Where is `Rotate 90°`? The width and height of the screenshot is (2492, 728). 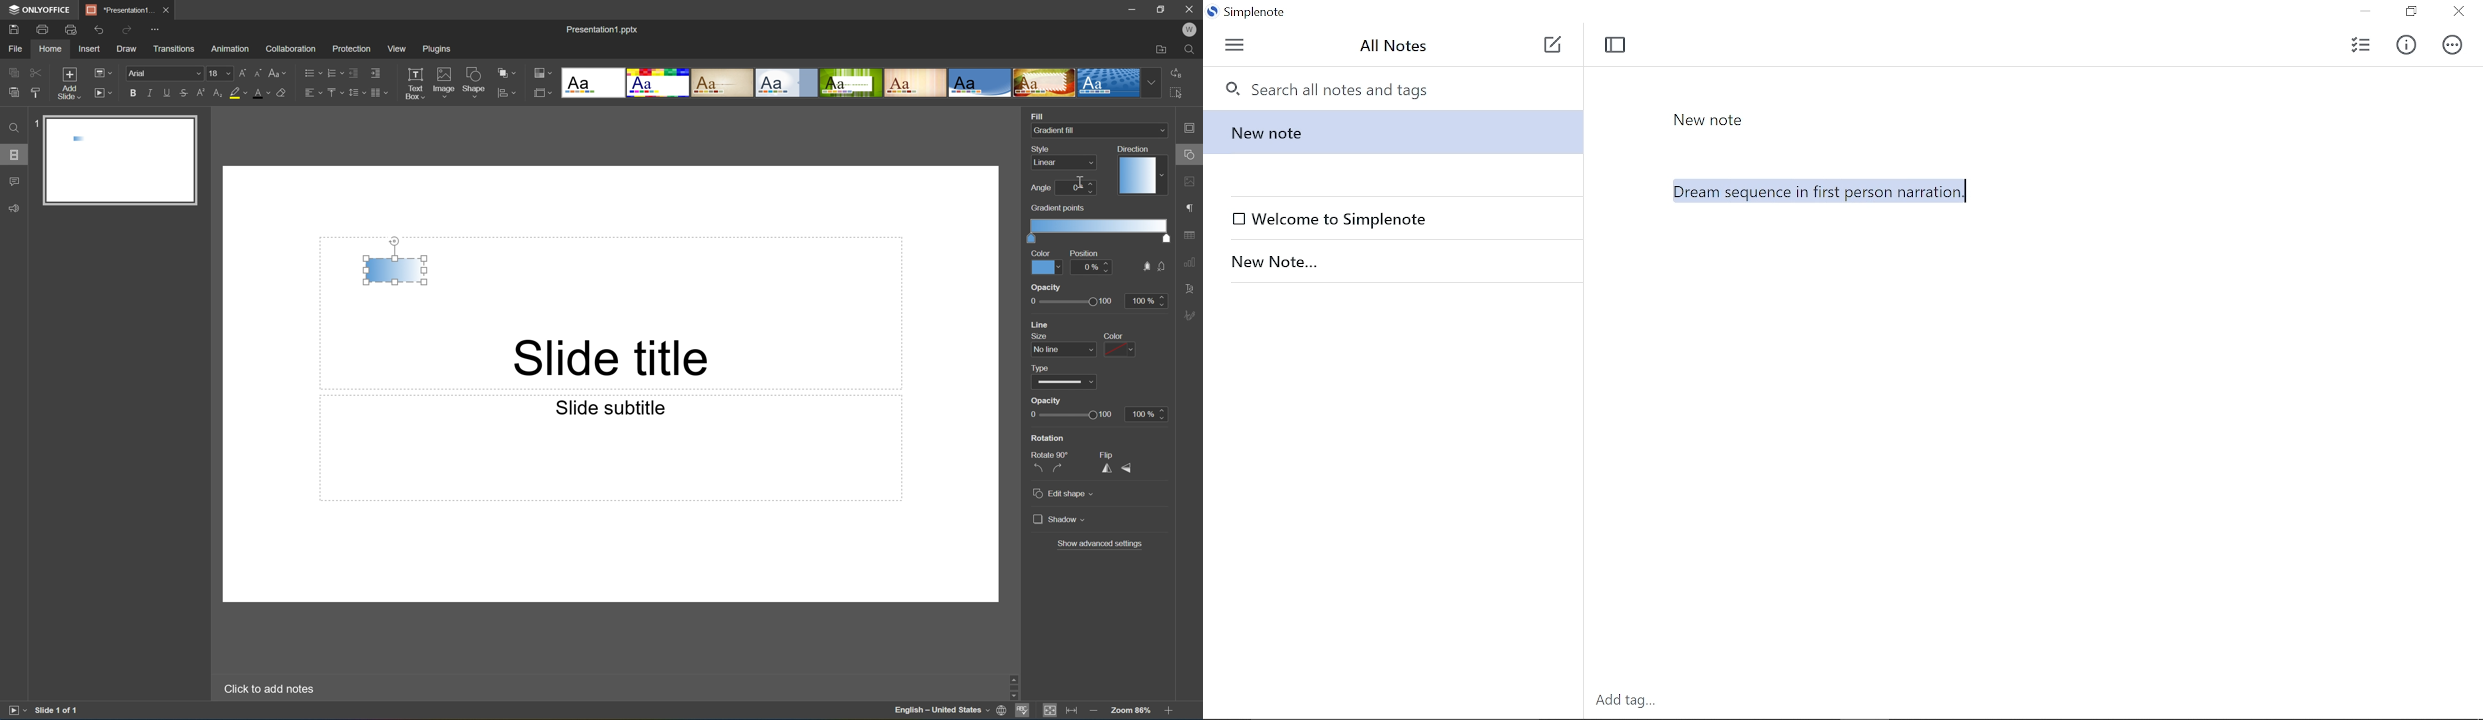
Rotate 90° is located at coordinates (1050, 454).